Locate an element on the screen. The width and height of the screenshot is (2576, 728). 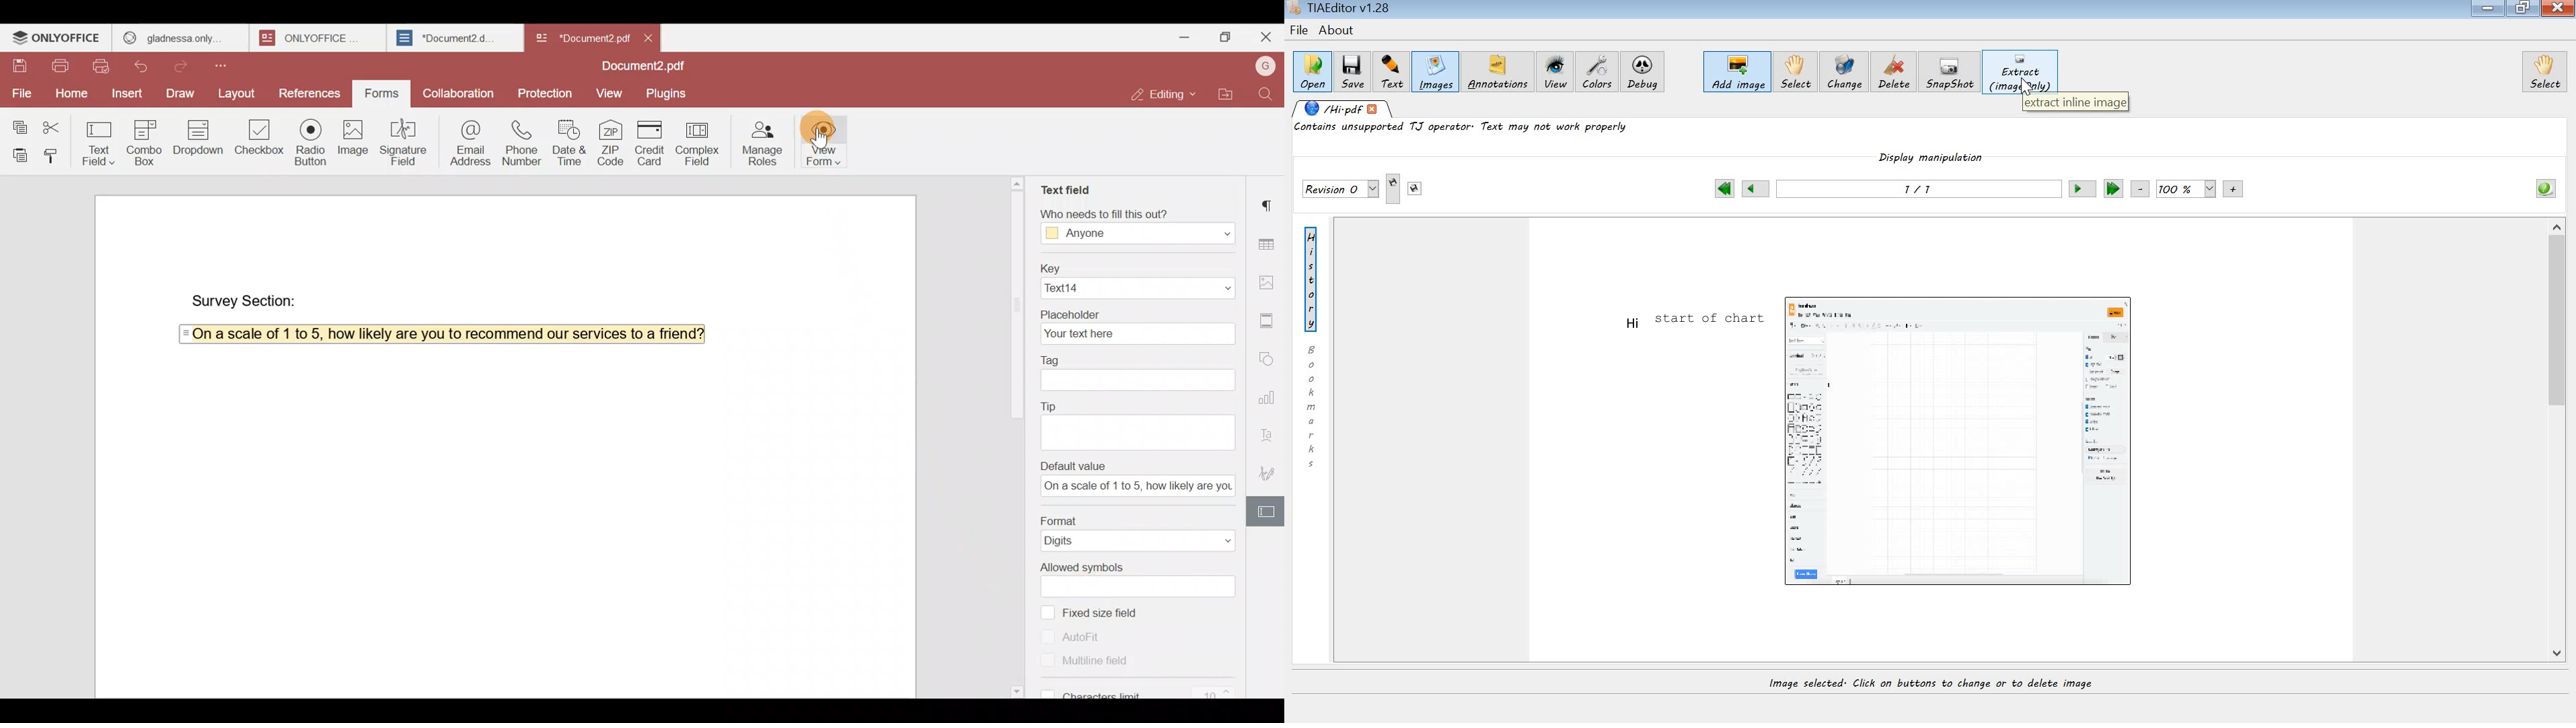
Digits is located at coordinates (1140, 542).